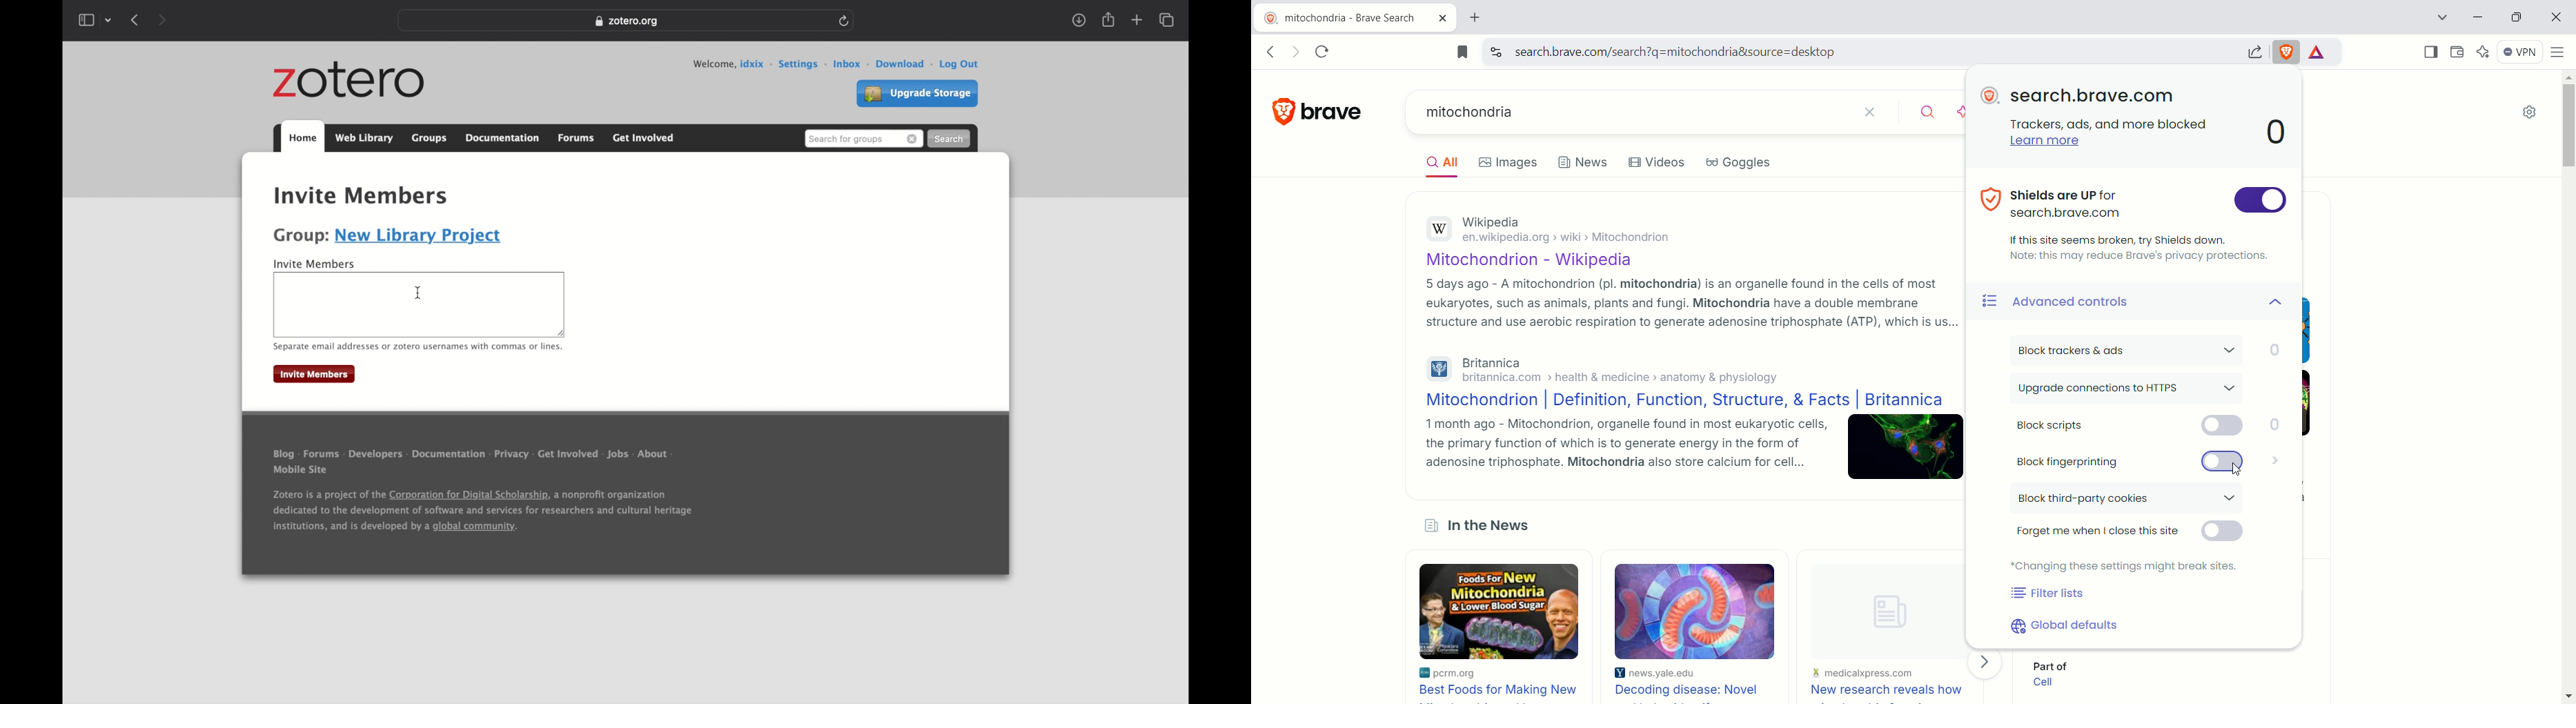  Describe the element at coordinates (656, 454) in the screenshot. I see `about` at that location.